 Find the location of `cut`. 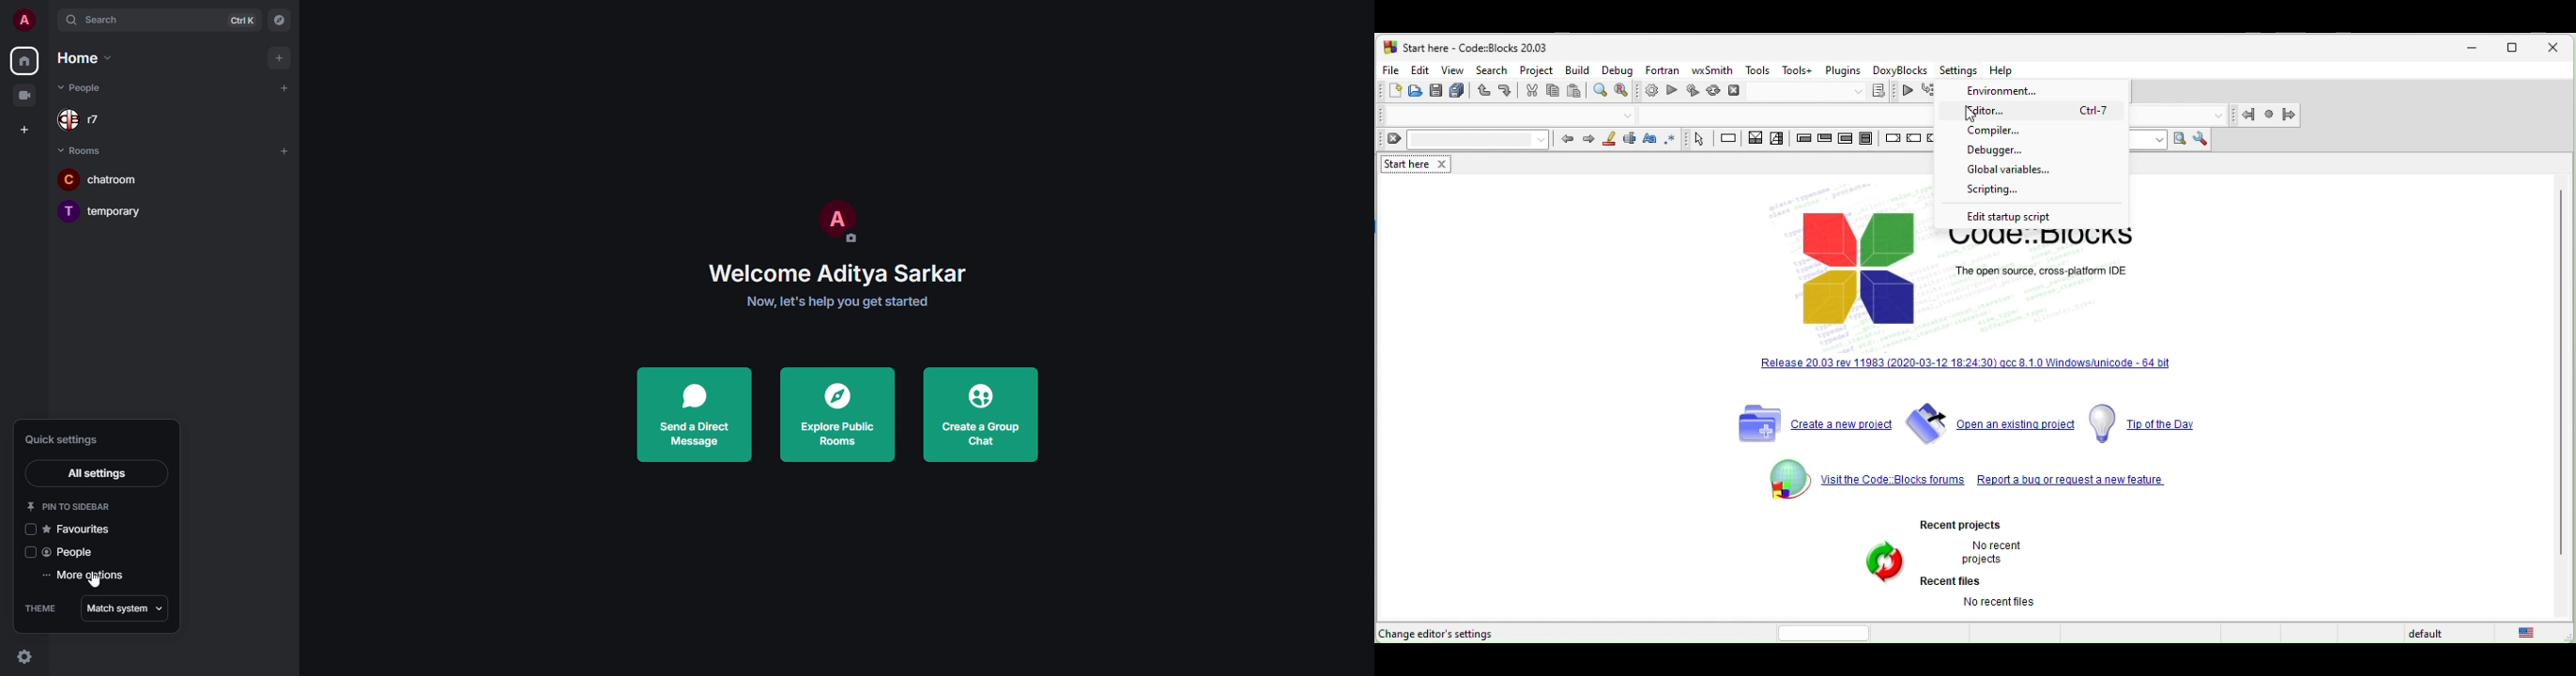

cut is located at coordinates (1532, 91).